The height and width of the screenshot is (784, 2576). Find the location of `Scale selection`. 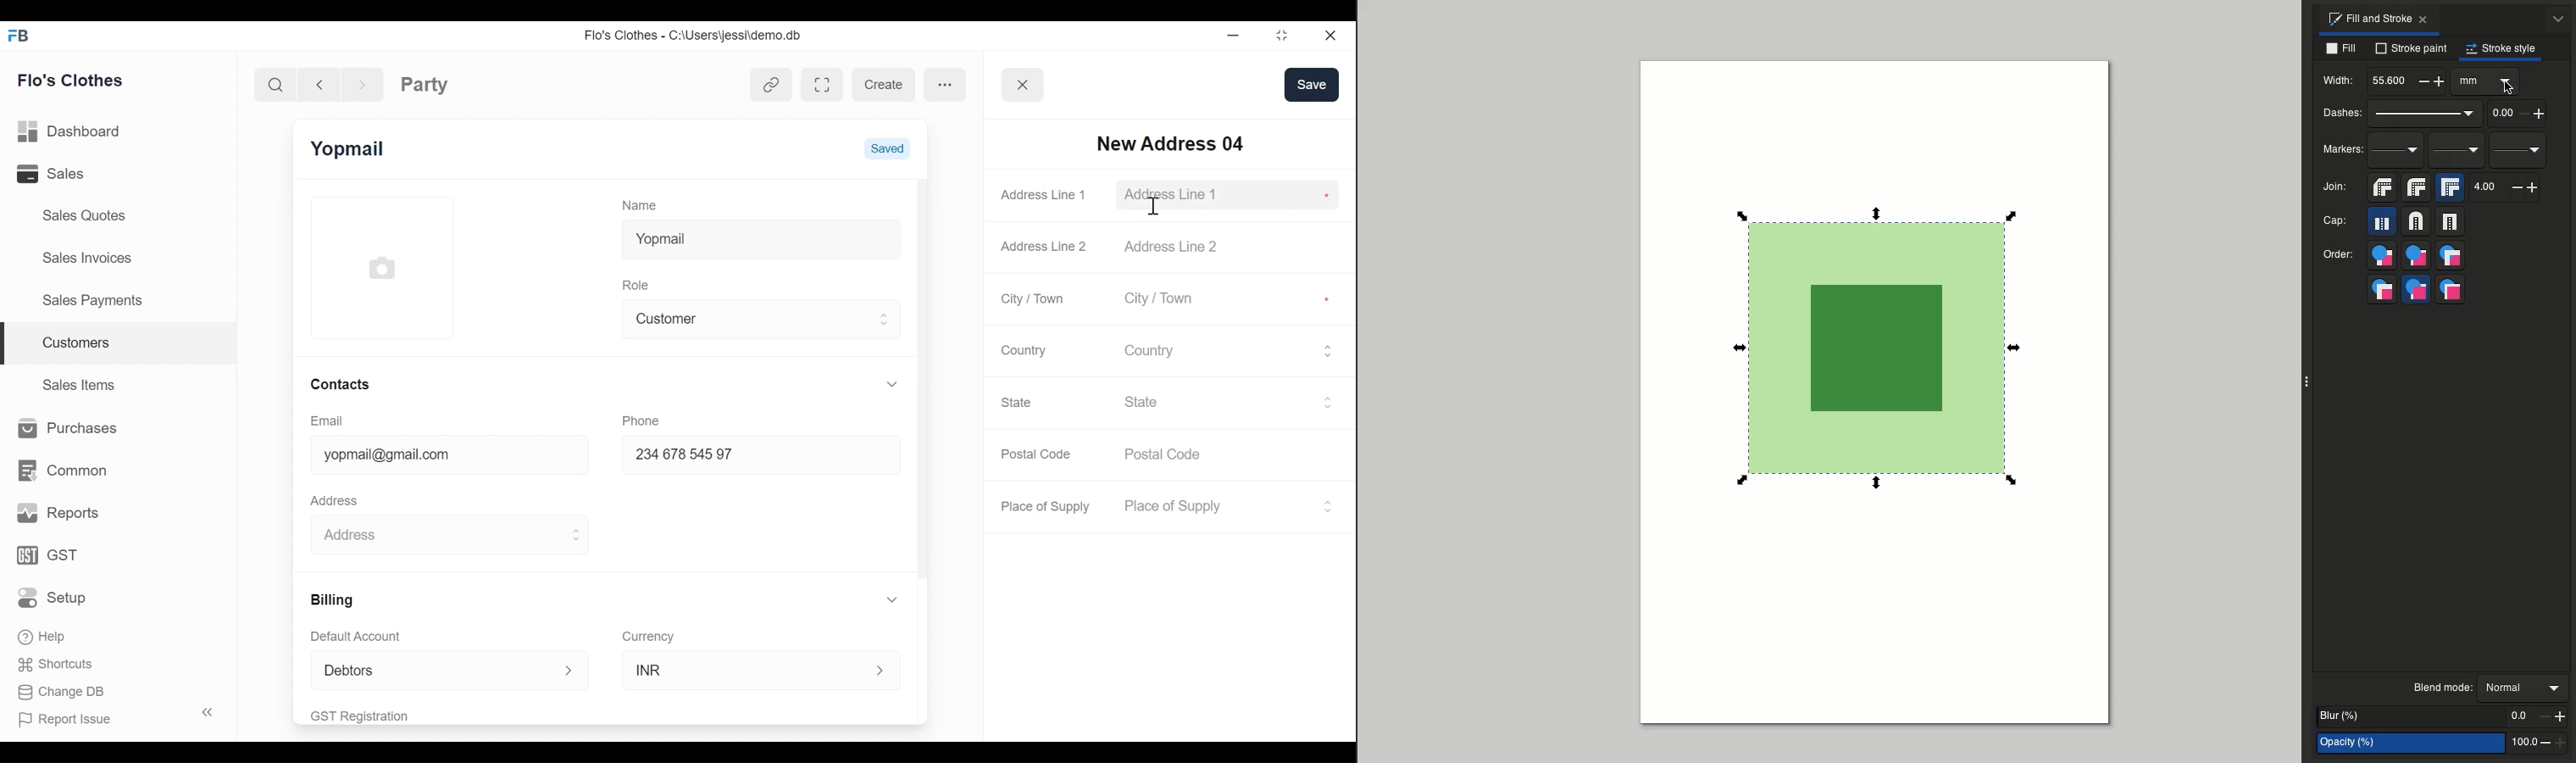

Scale selection is located at coordinates (2017, 483).